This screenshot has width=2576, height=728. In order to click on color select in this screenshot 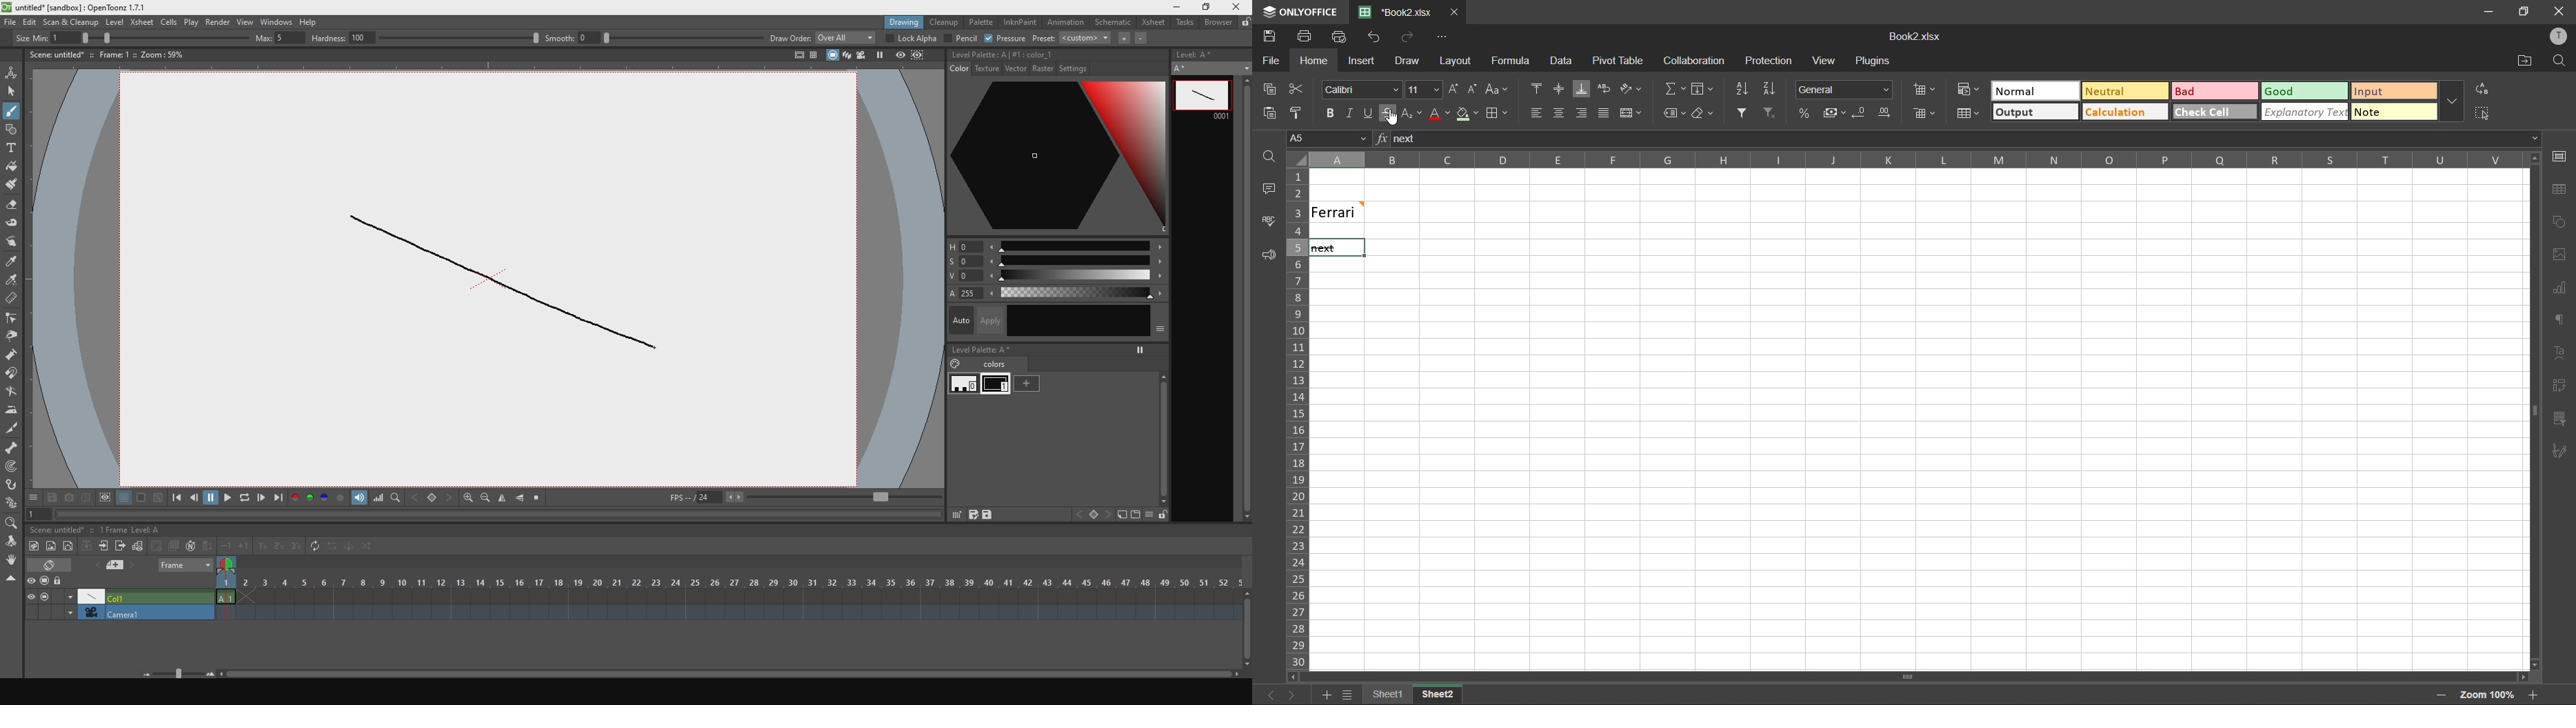, I will do `click(12, 281)`.